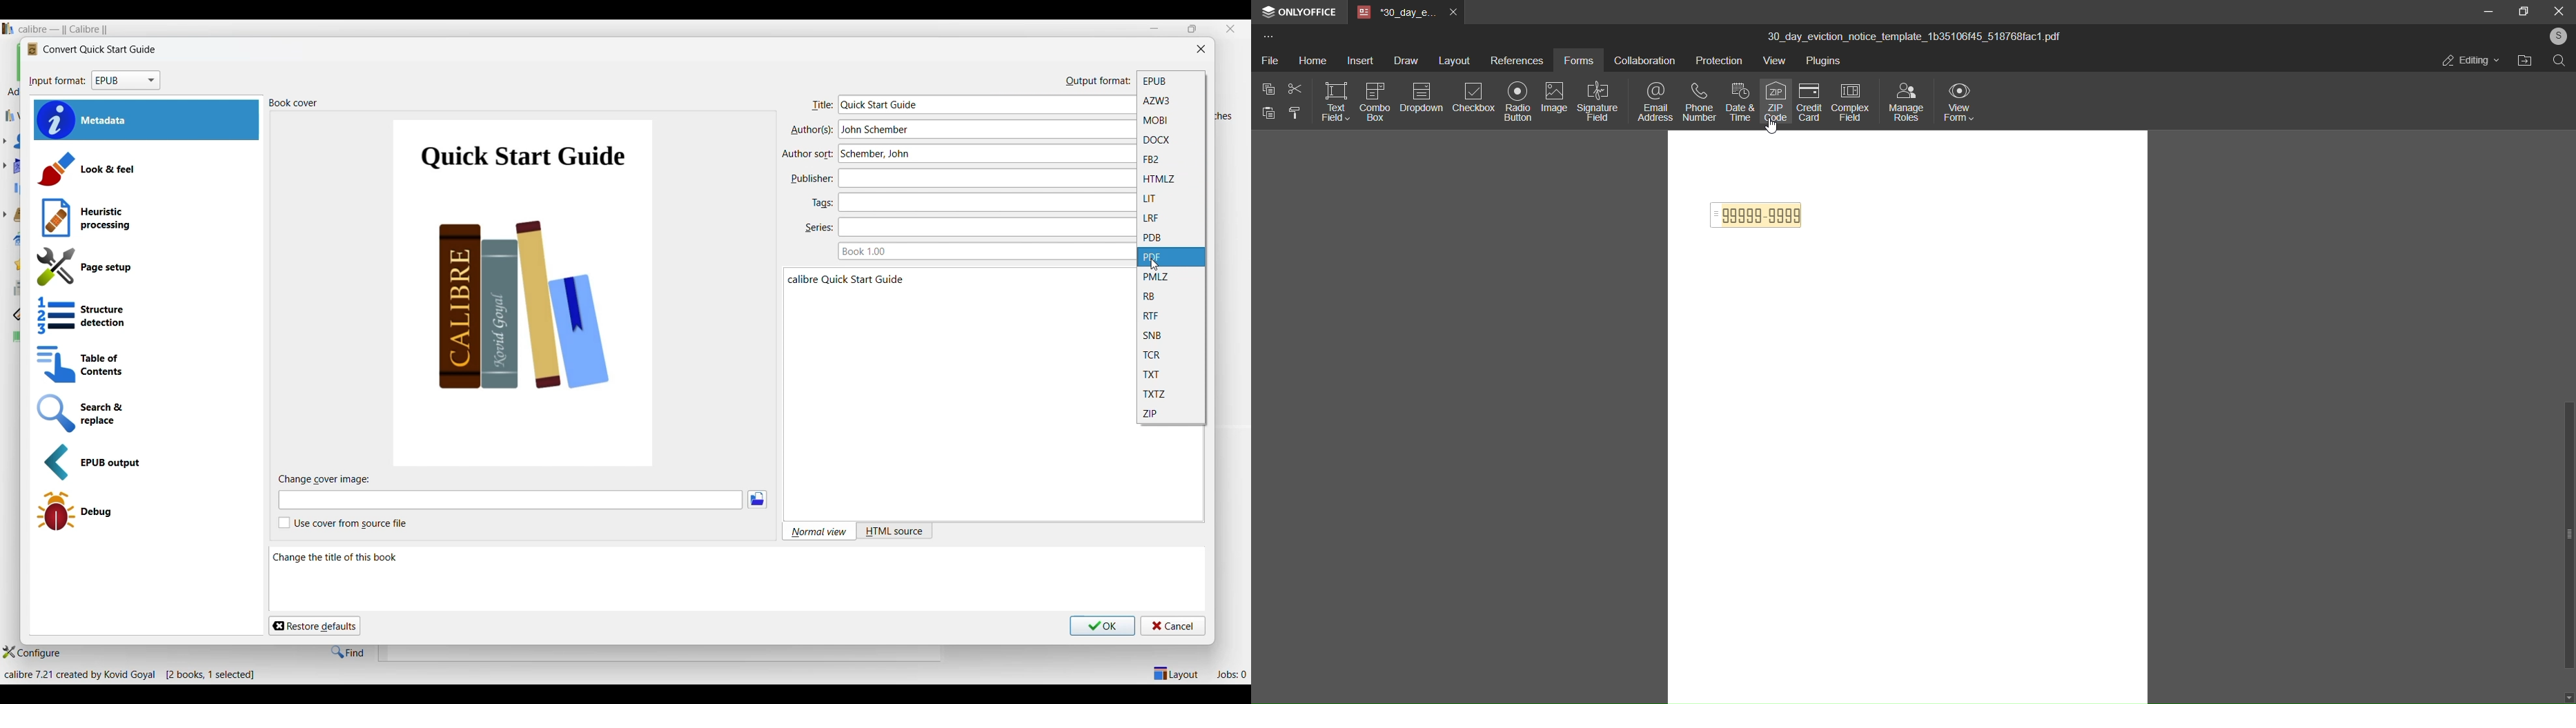 This screenshot has height=728, width=2576. What do you see at coordinates (1849, 99) in the screenshot?
I see `complex field` at bounding box center [1849, 99].